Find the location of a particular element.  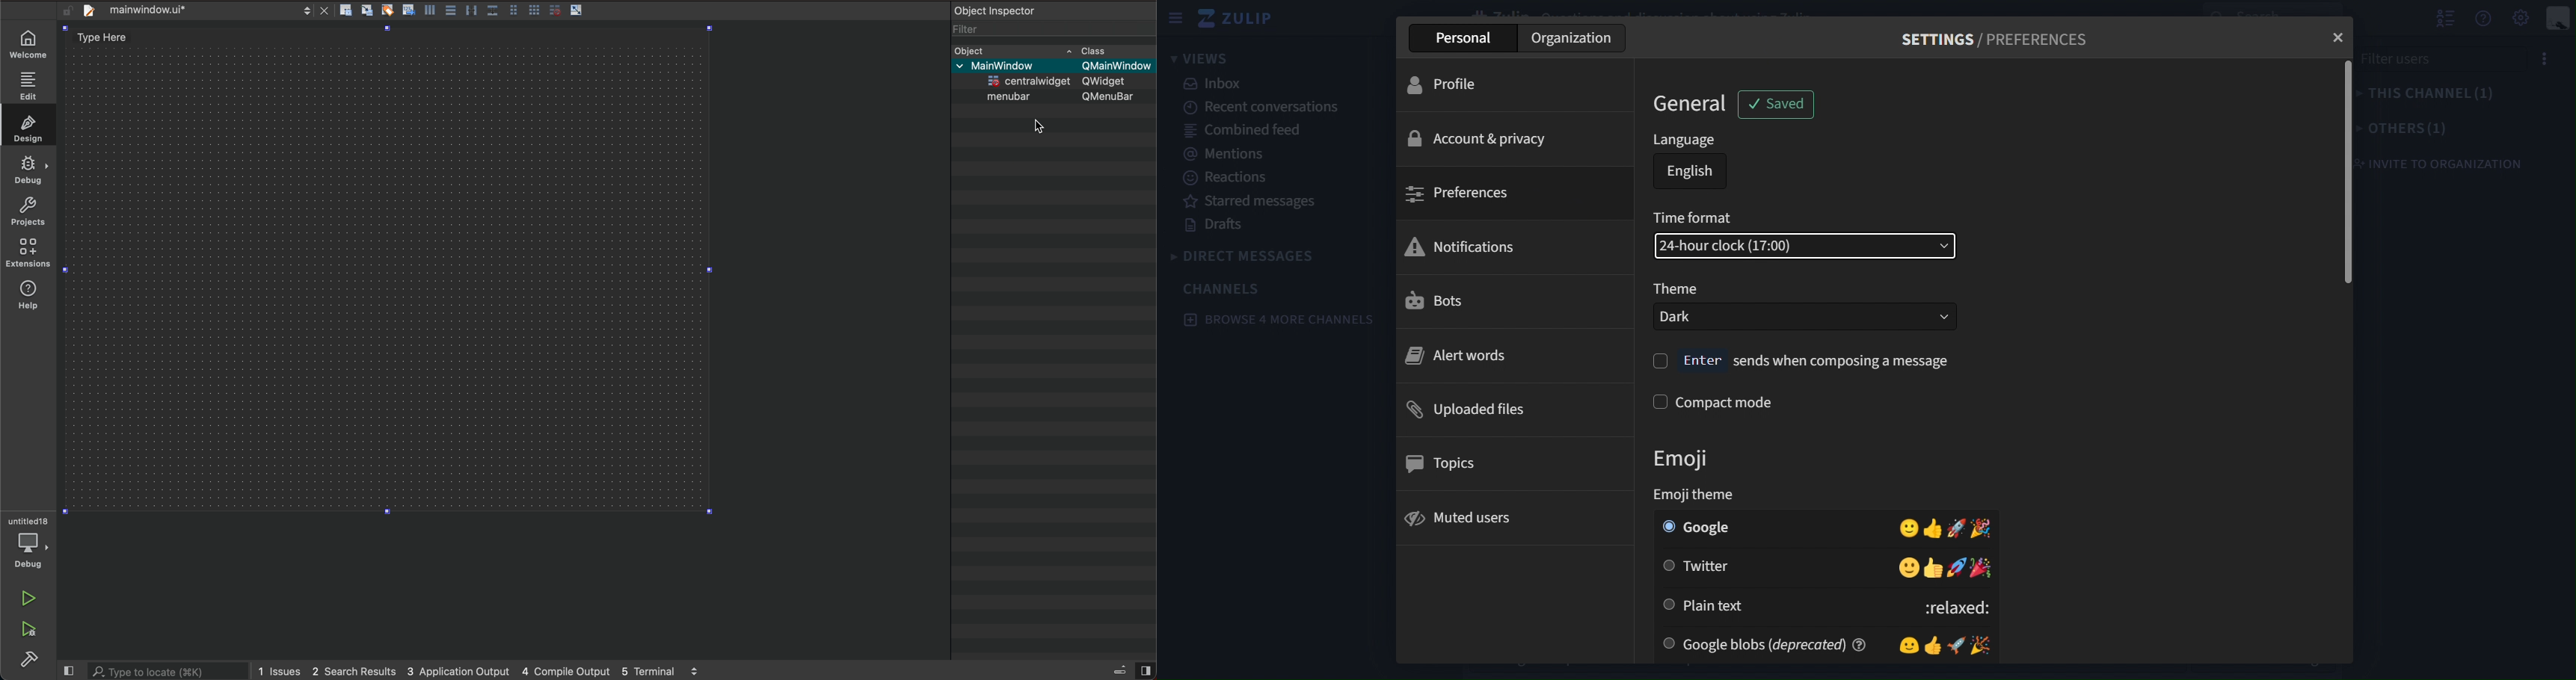

sidebar is located at coordinates (1175, 20).